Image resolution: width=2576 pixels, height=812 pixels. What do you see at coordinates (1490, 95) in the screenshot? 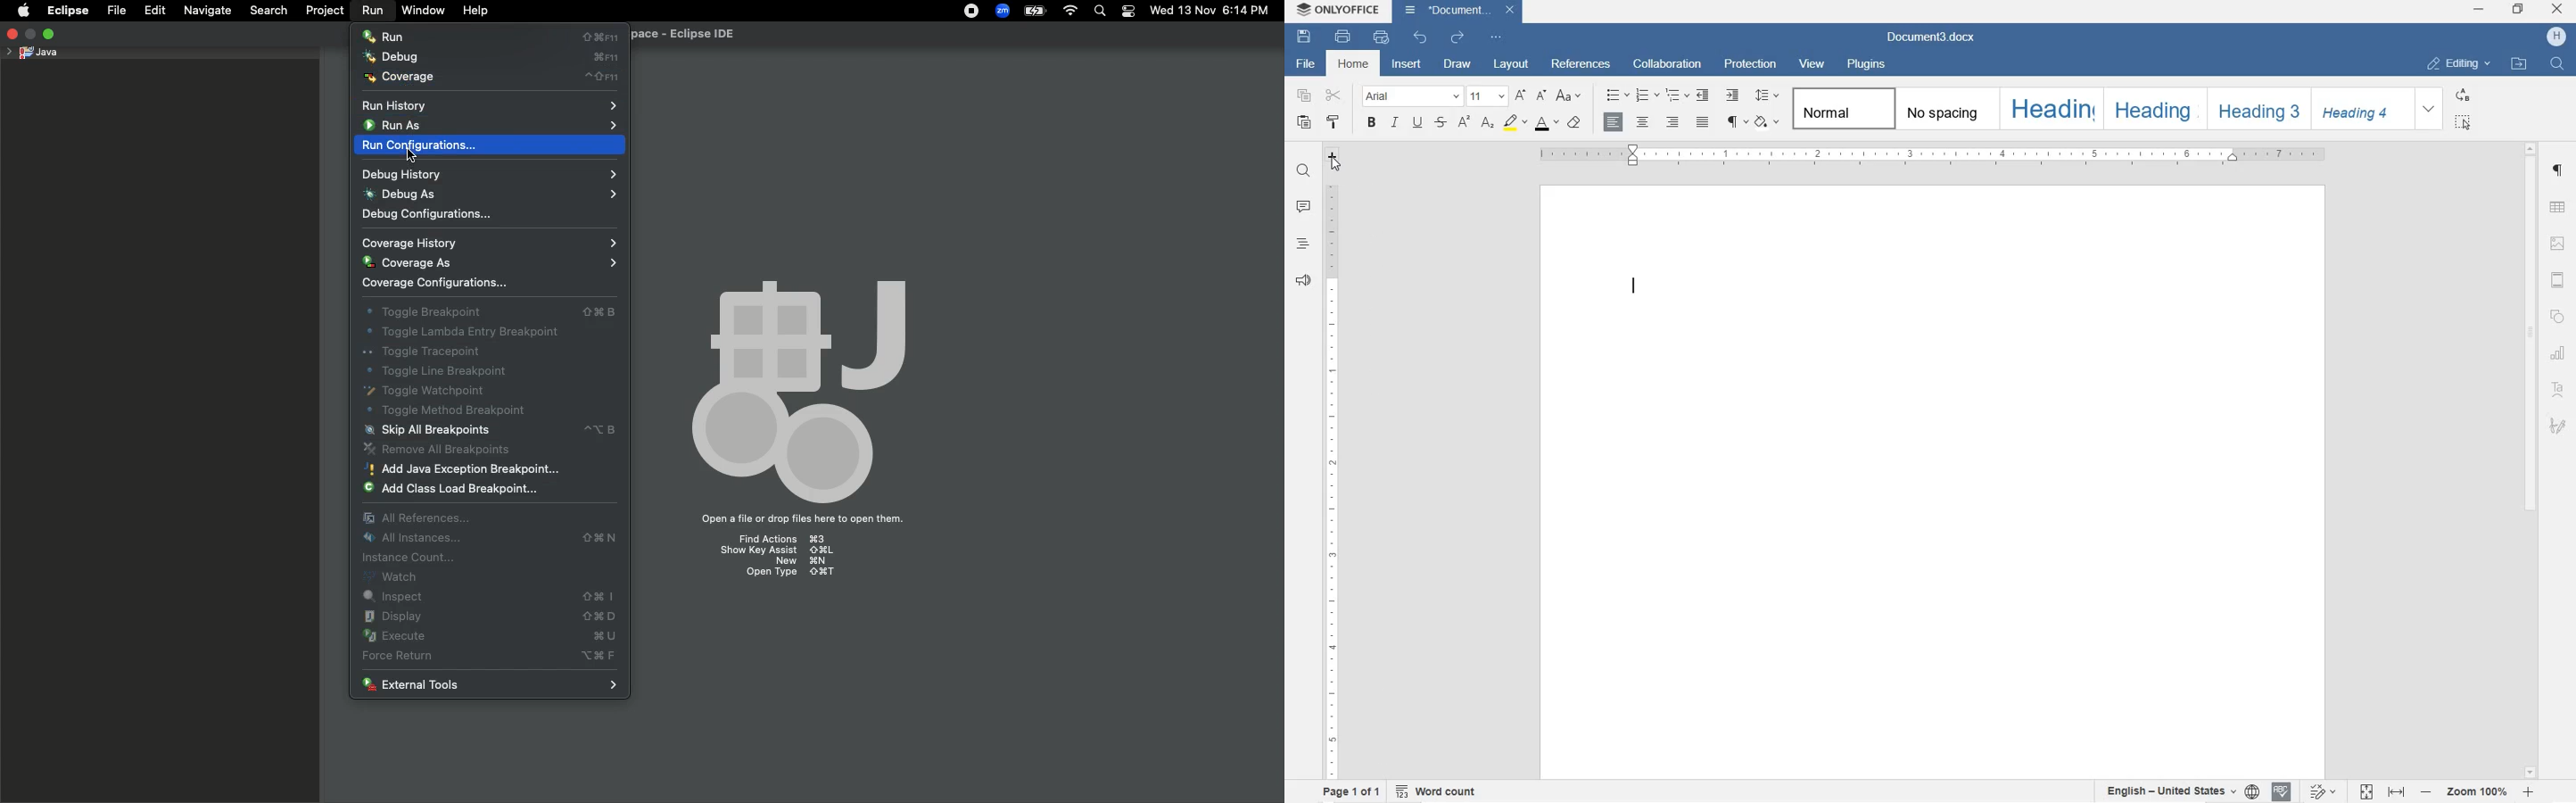
I see `FONT SIZE` at bounding box center [1490, 95].